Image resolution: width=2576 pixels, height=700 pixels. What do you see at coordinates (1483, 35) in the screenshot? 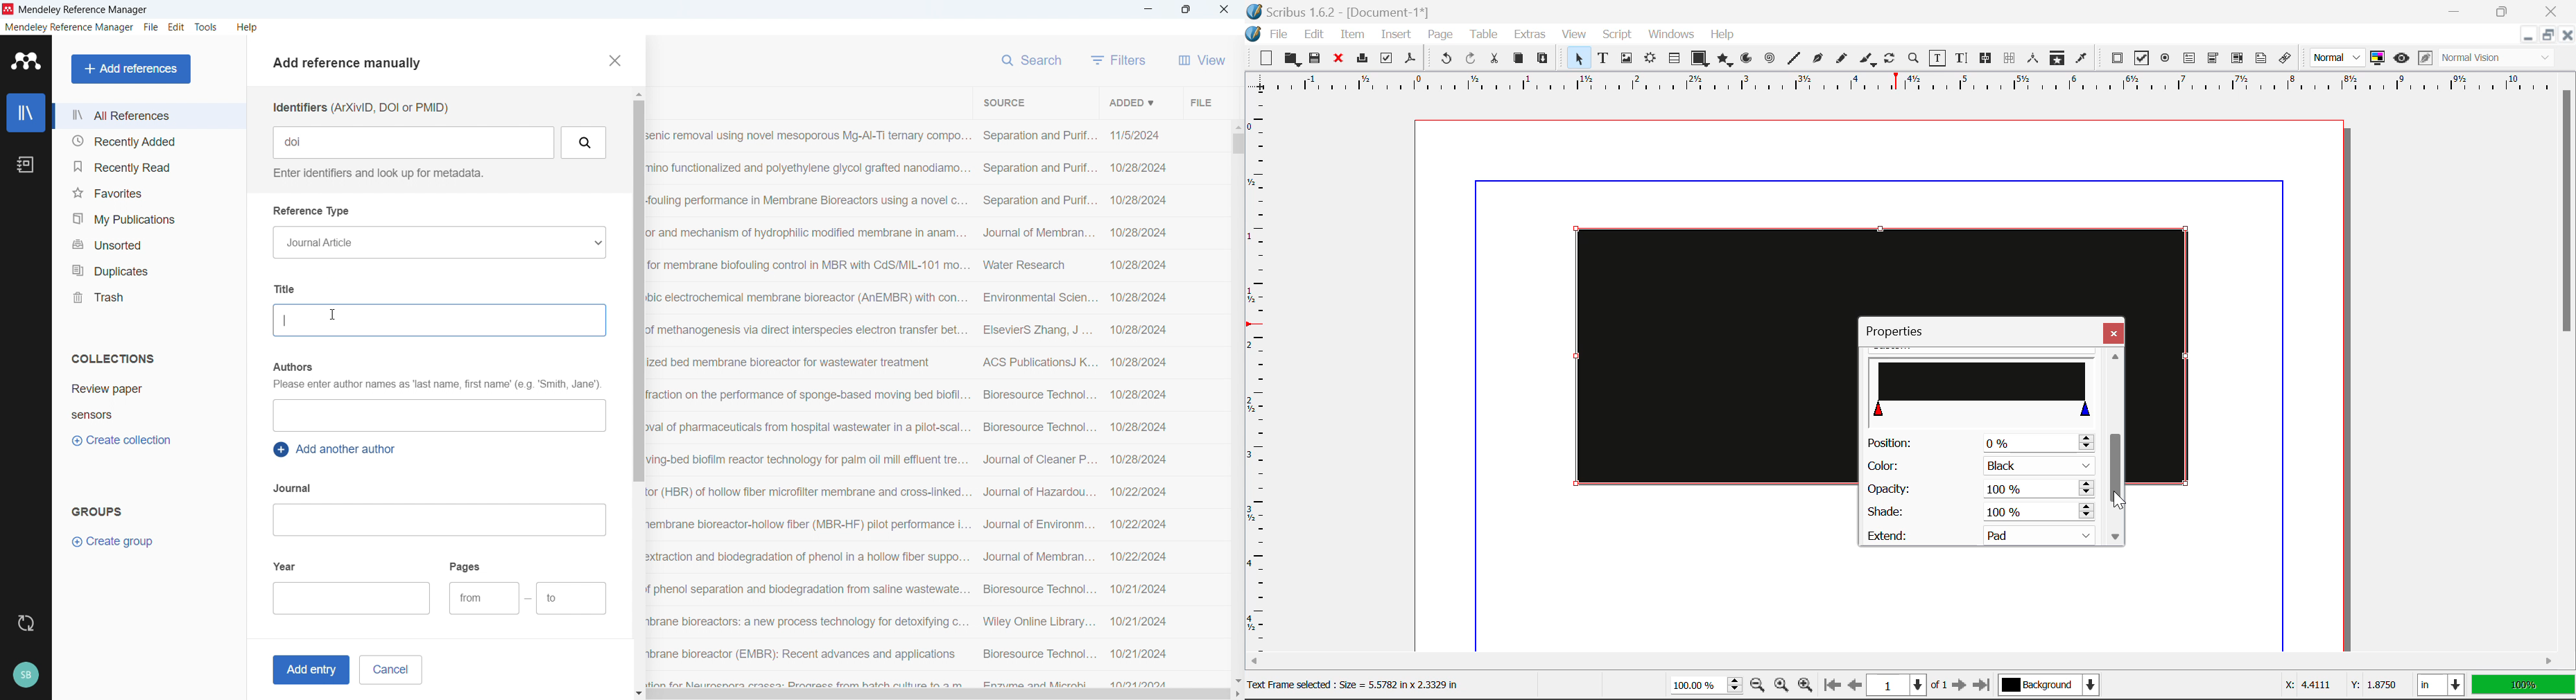
I see `Table` at bounding box center [1483, 35].